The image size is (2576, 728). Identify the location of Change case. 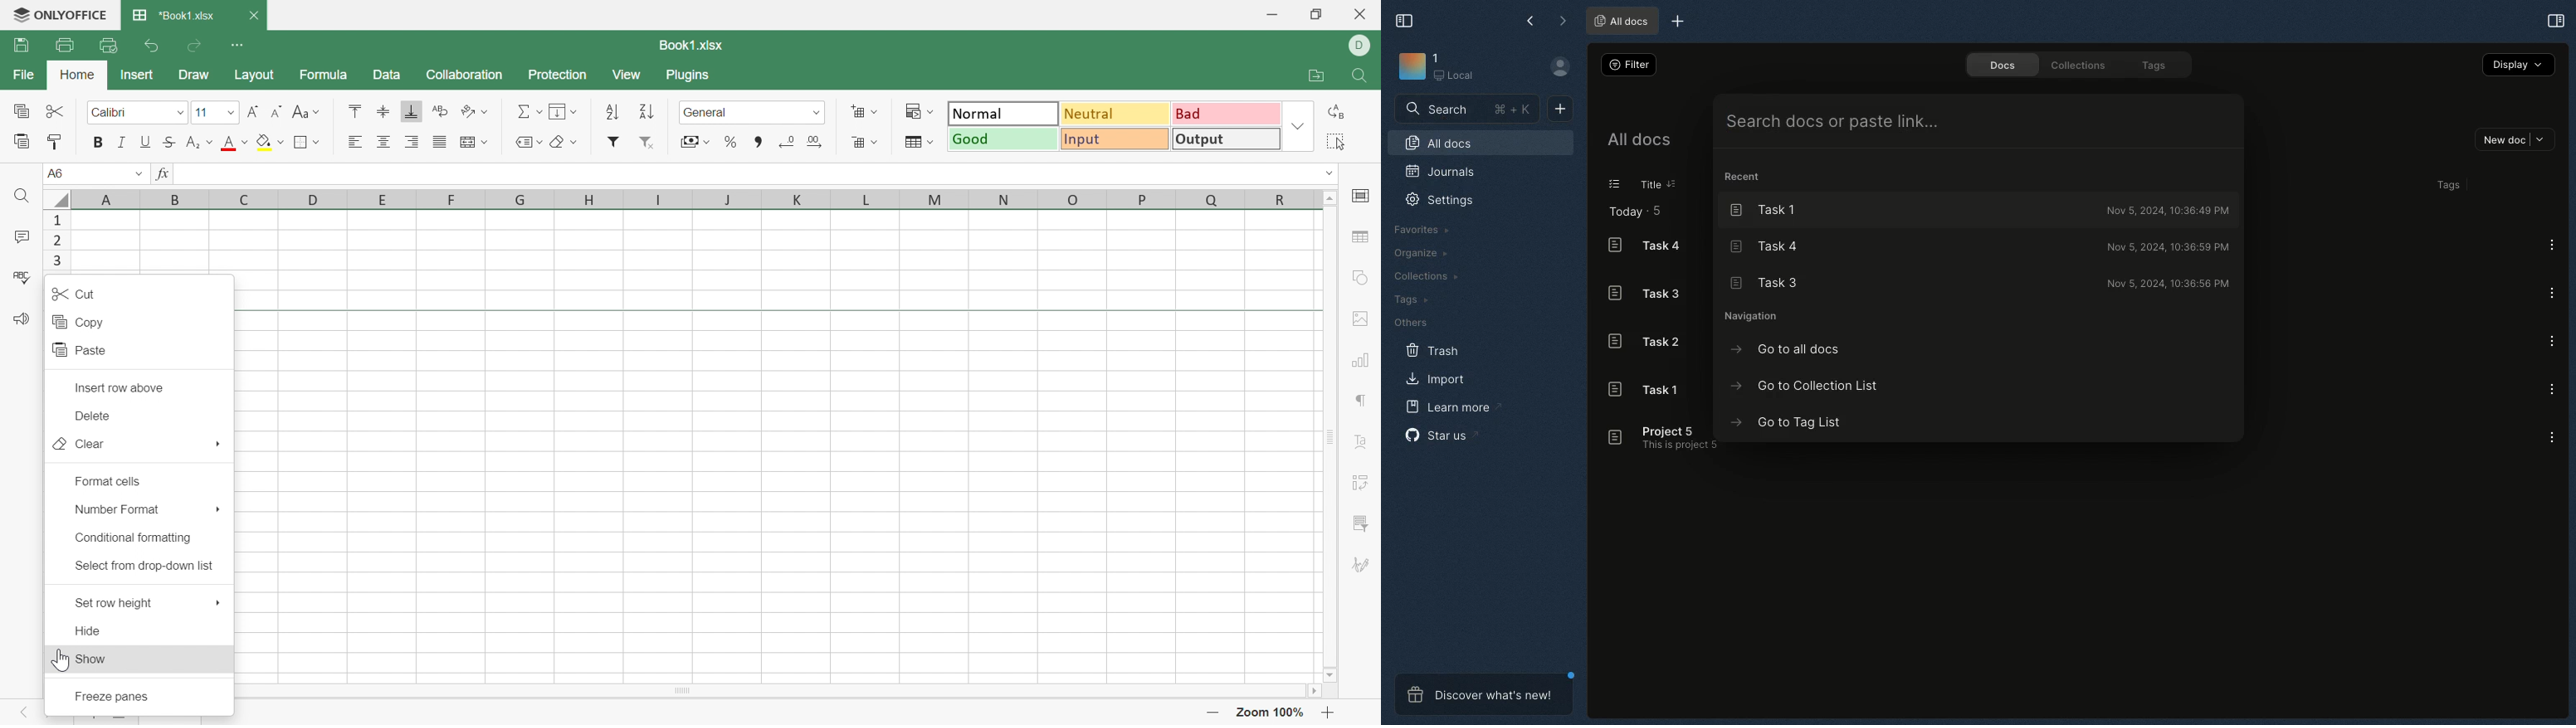
(306, 113).